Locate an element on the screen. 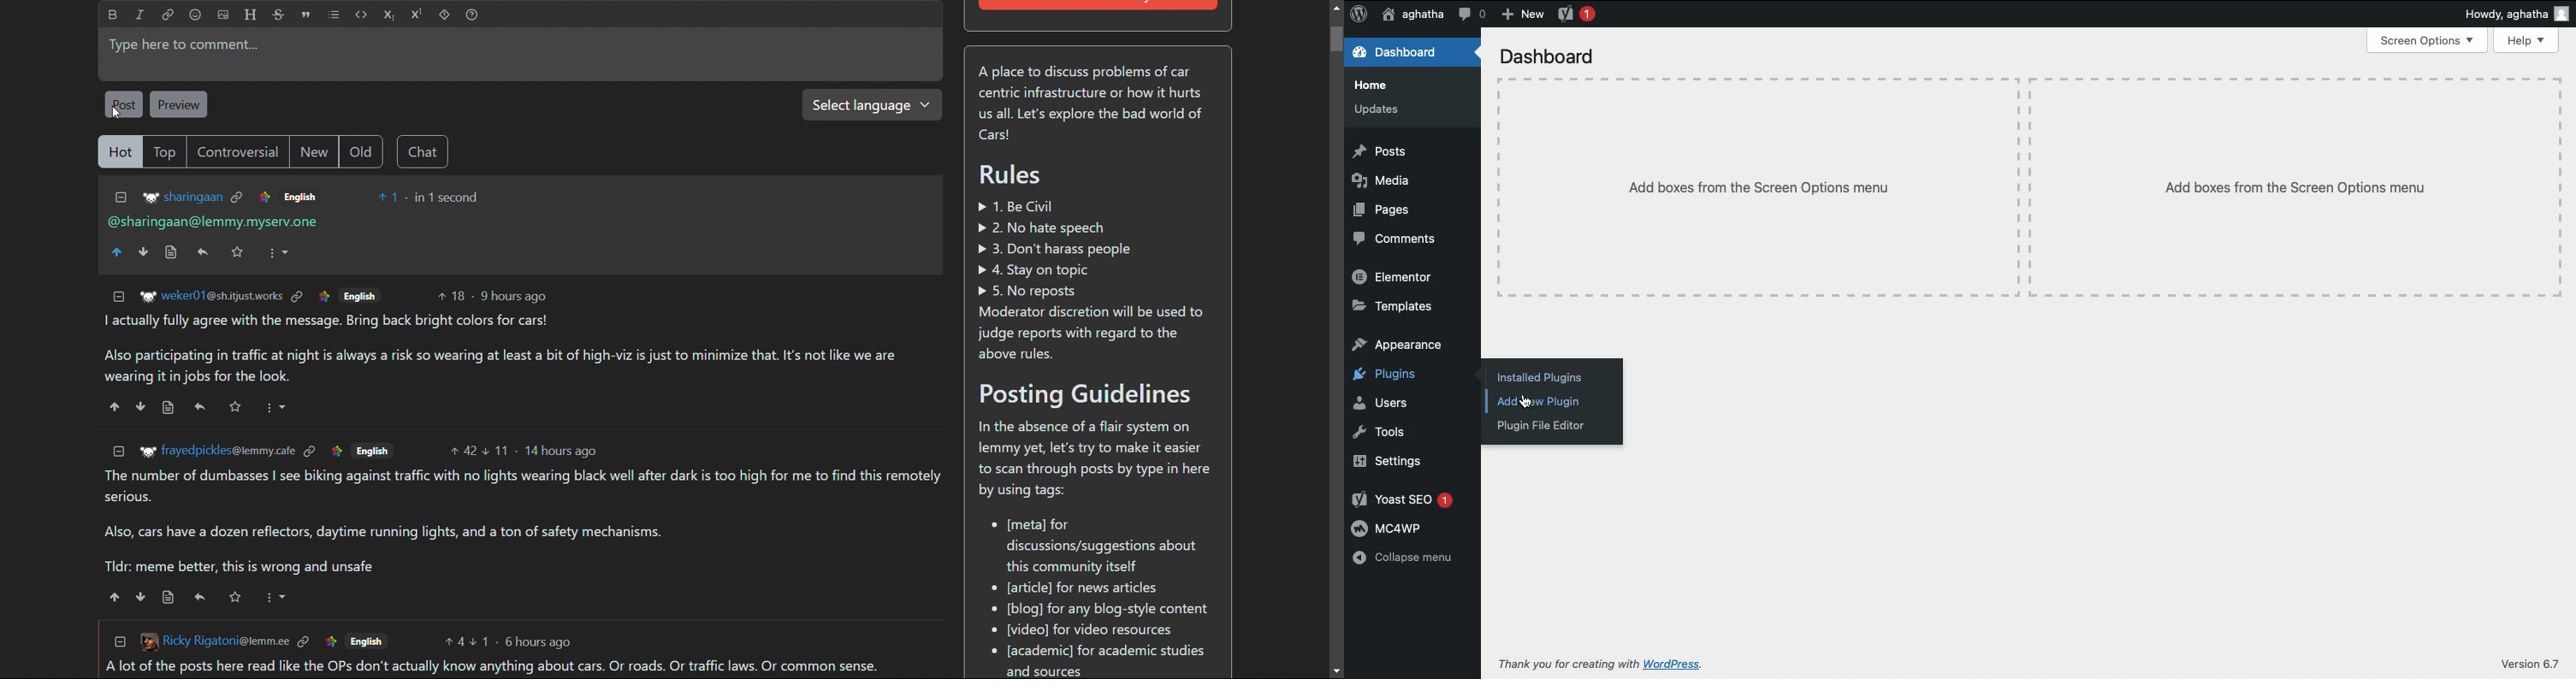 The image size is (2576, 700). English is located at coordinates (373, 451).